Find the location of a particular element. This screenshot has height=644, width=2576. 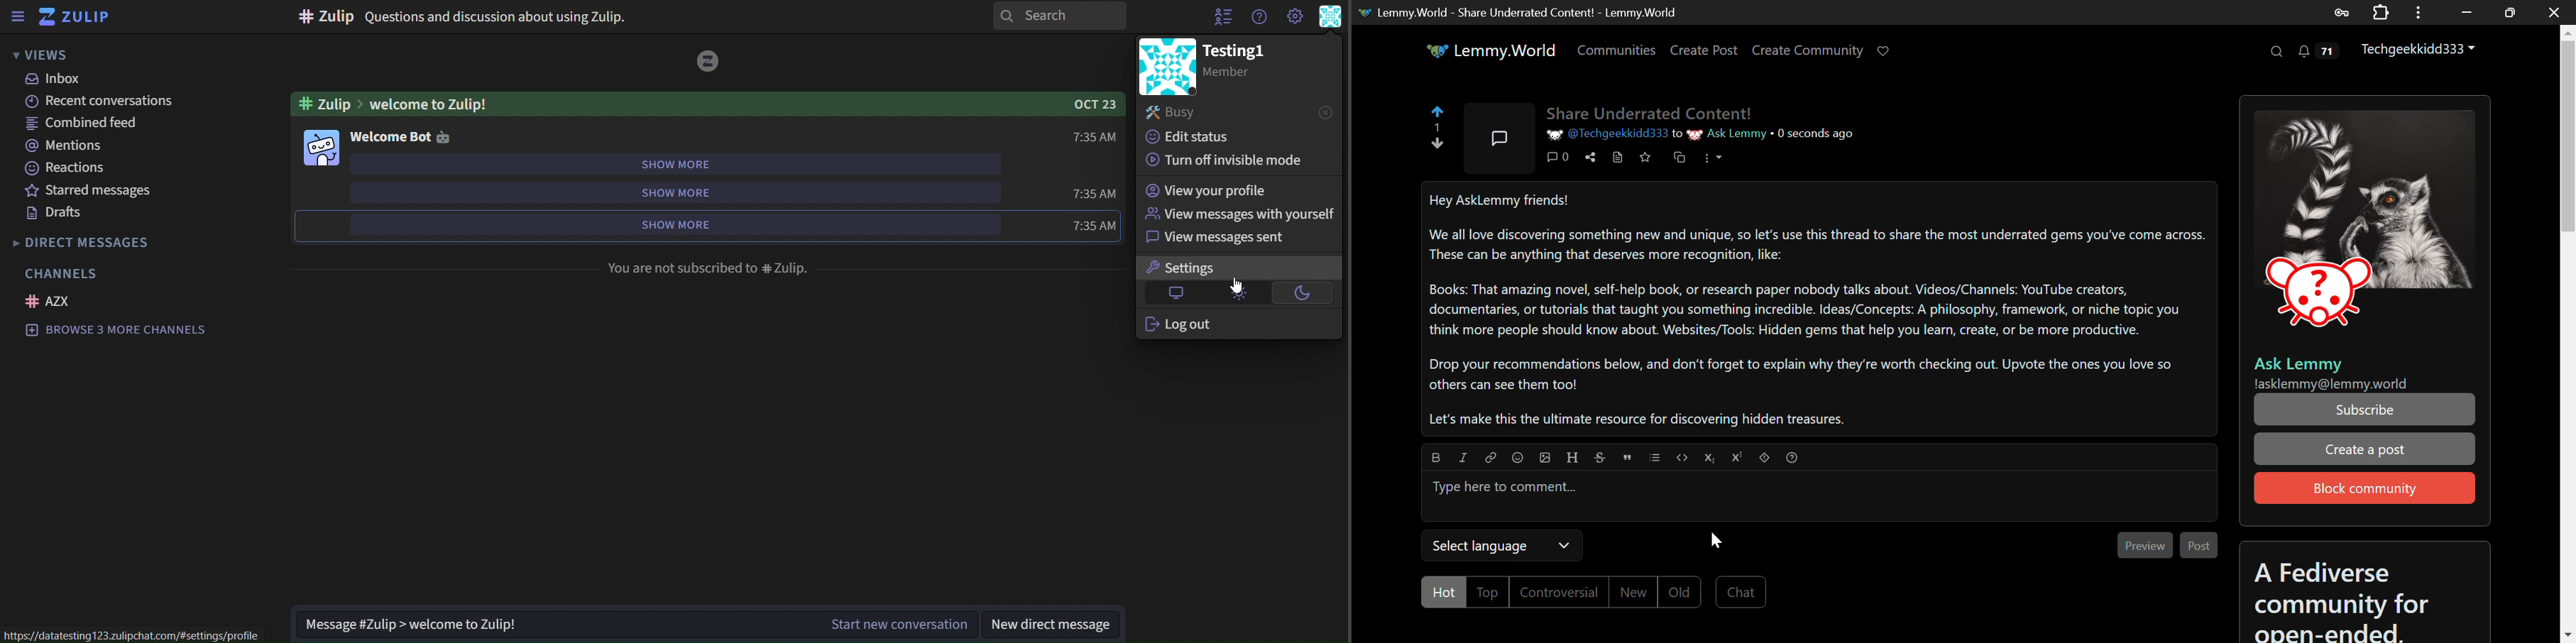

Bold is located at coordinates (1434, 459).